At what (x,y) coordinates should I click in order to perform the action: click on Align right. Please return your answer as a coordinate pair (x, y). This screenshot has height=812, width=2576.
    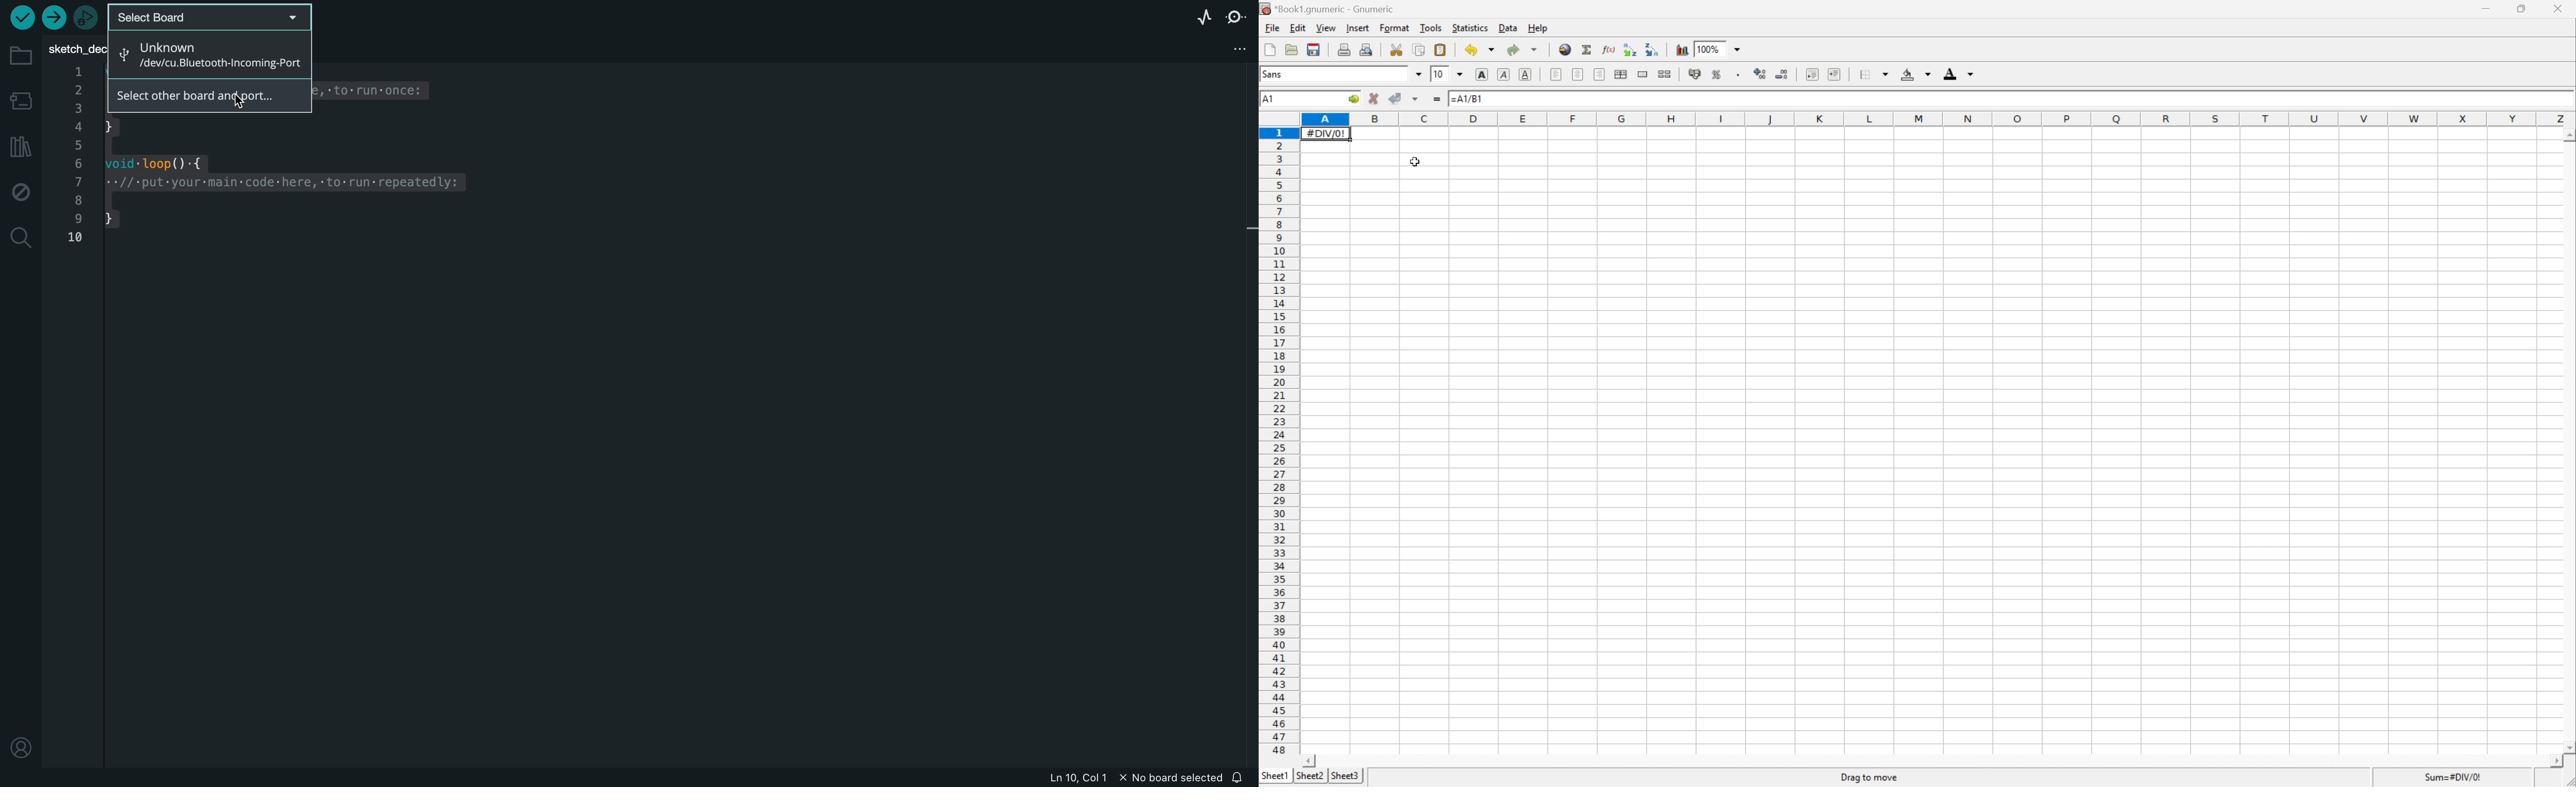
    Looking at the image, I should click on (1601, 74).